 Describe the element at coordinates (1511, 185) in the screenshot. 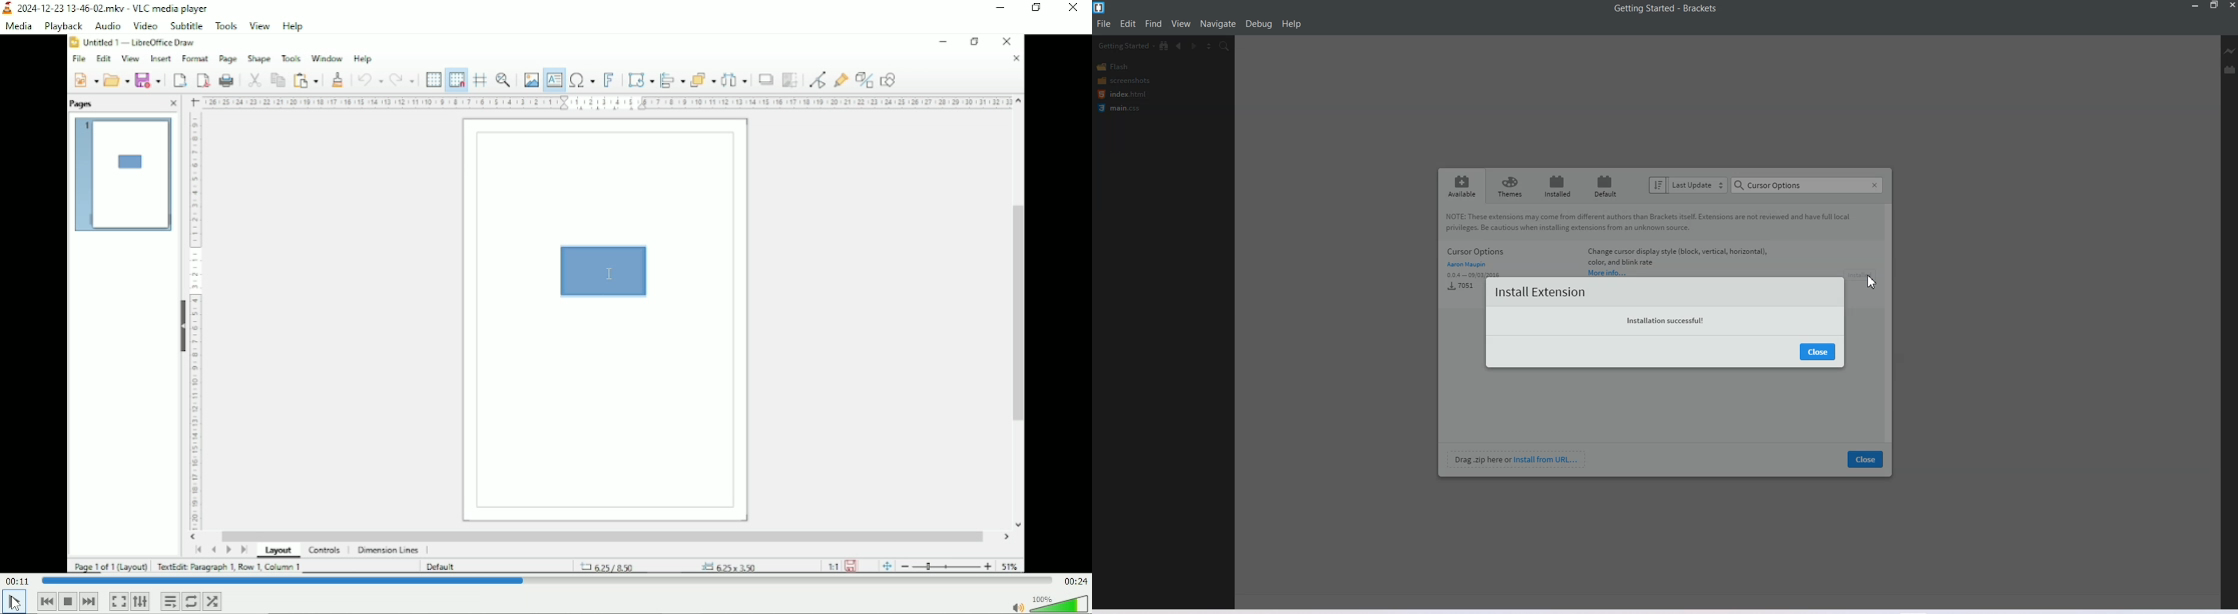

I see `themes` at that location.